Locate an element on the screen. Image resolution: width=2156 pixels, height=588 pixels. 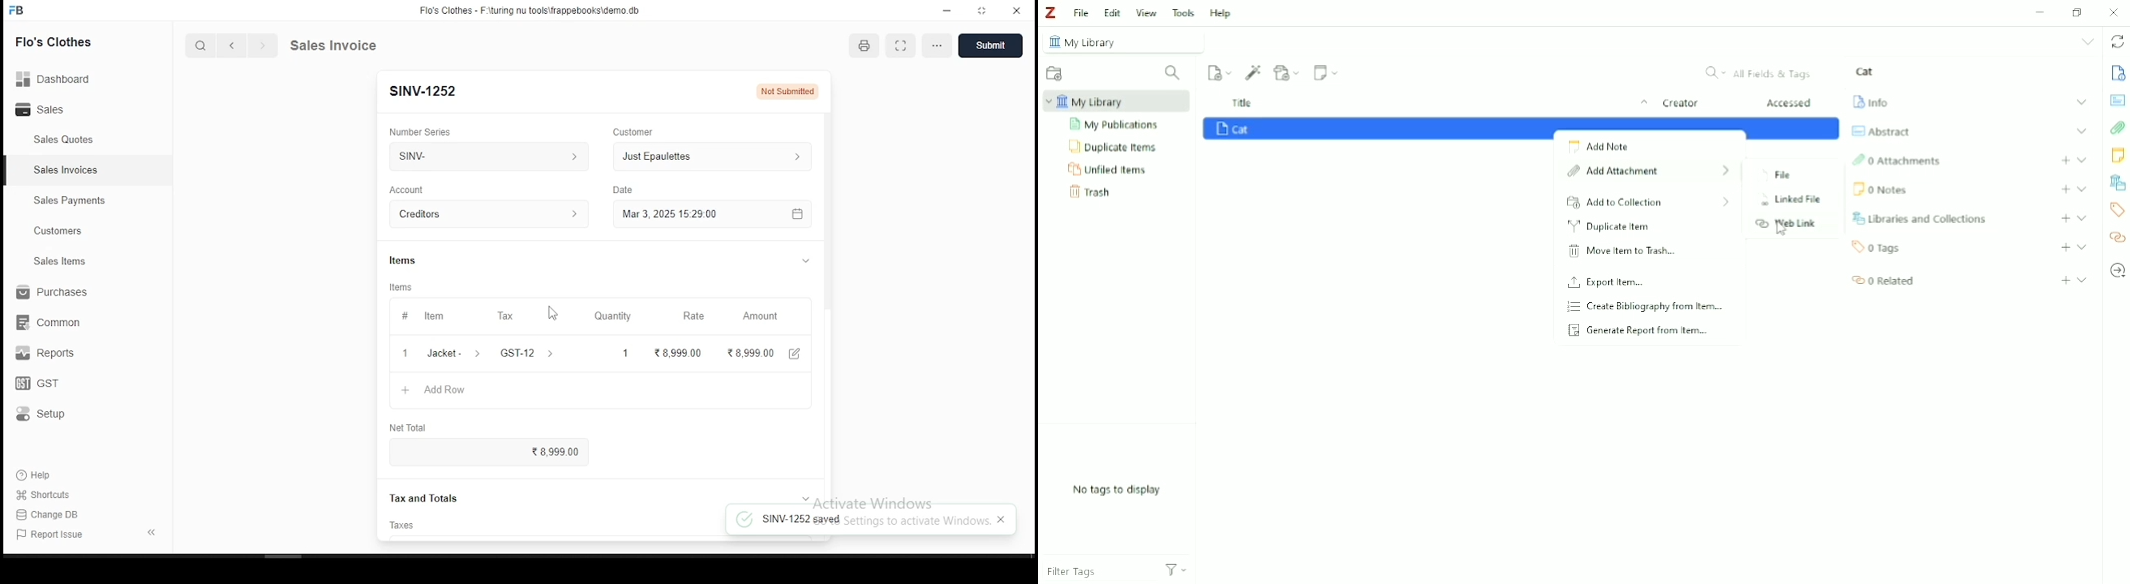
Close is located at coordinates (2113, 12).